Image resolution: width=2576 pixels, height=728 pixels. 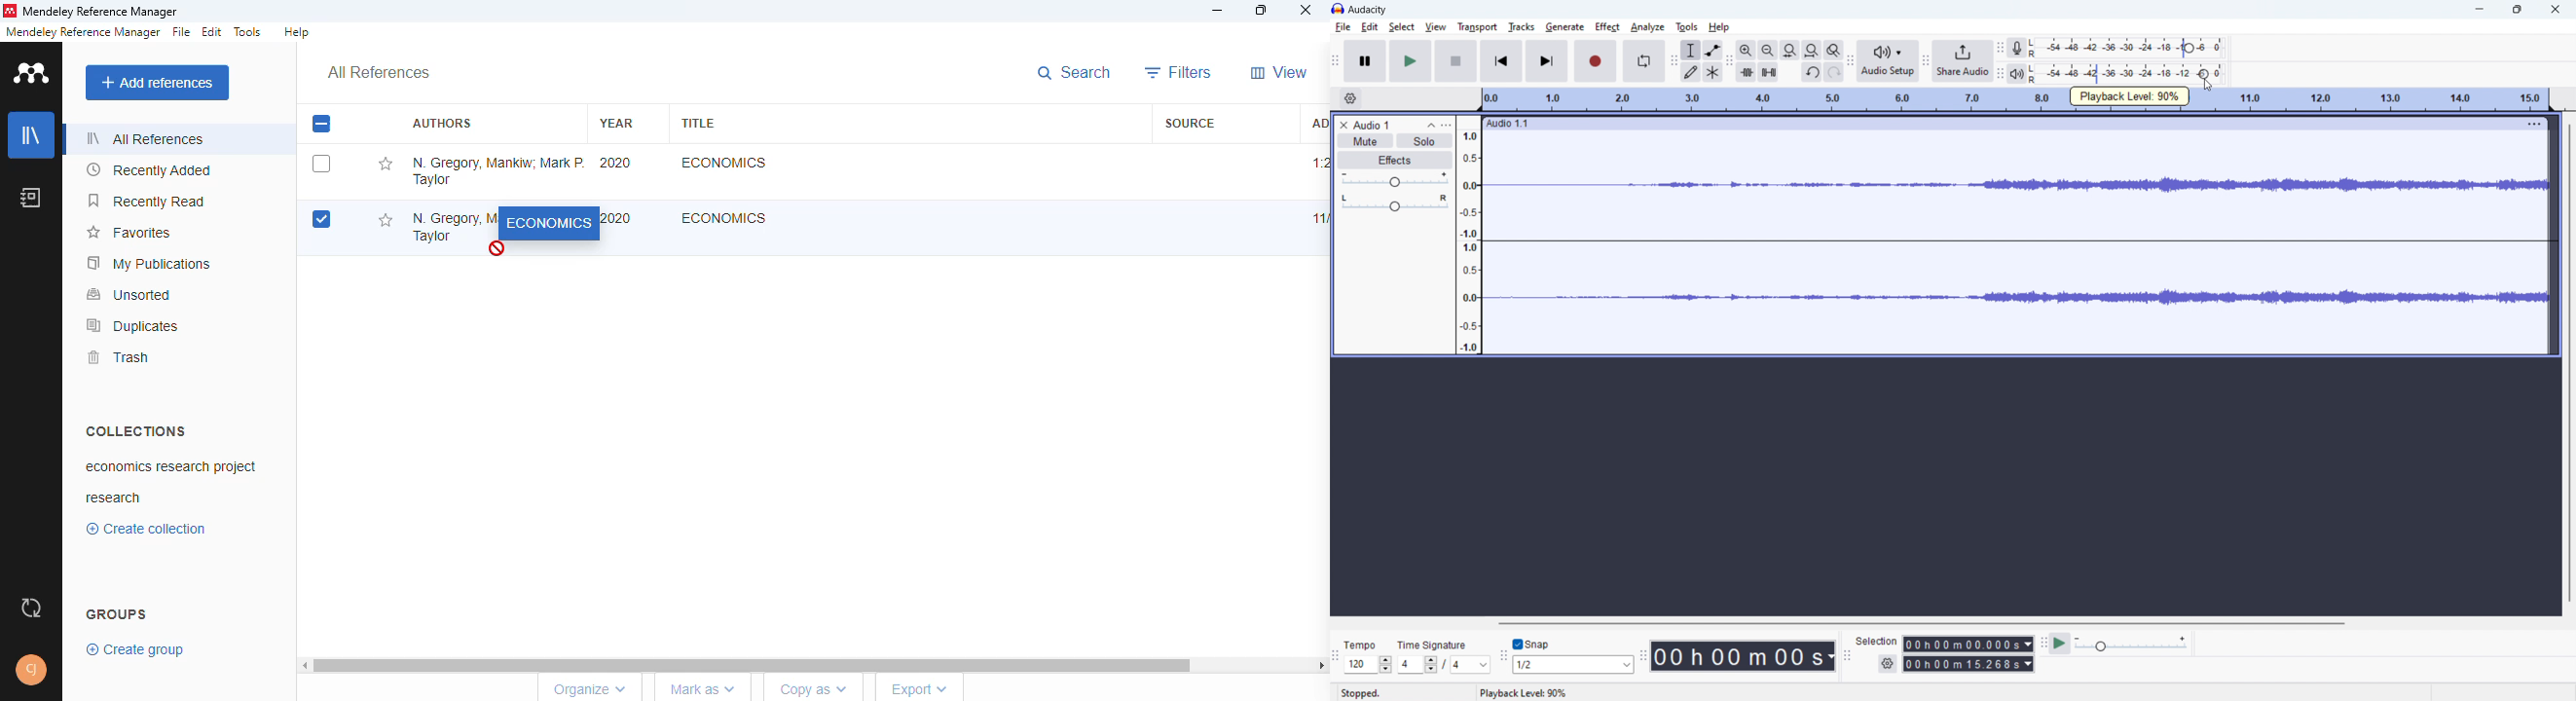 I want to click on skip to last, so click(x=1547, y=61).